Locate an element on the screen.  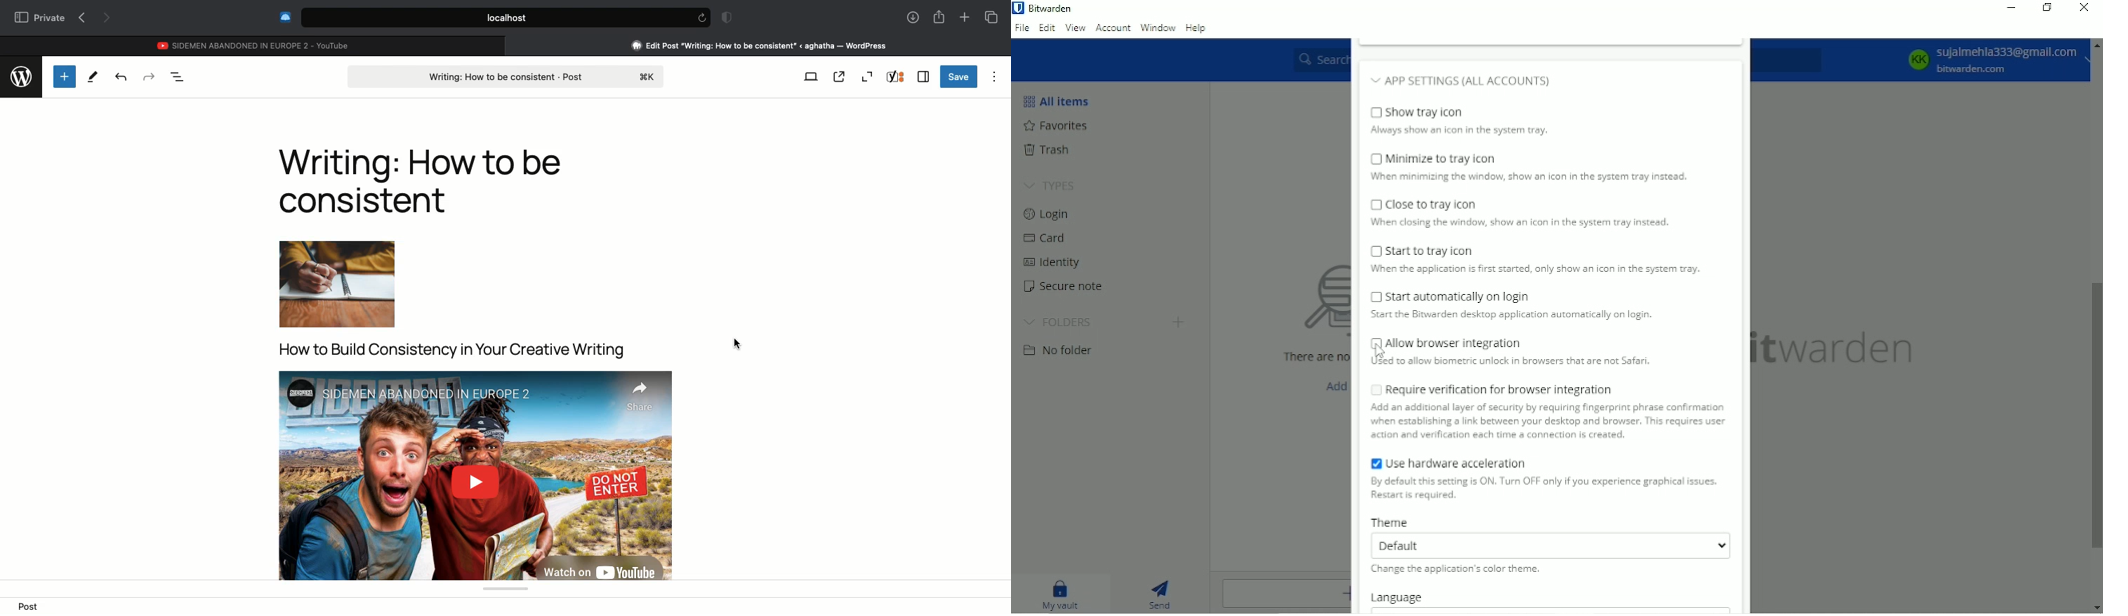
Sidebar is located at coordinates (924, 77).